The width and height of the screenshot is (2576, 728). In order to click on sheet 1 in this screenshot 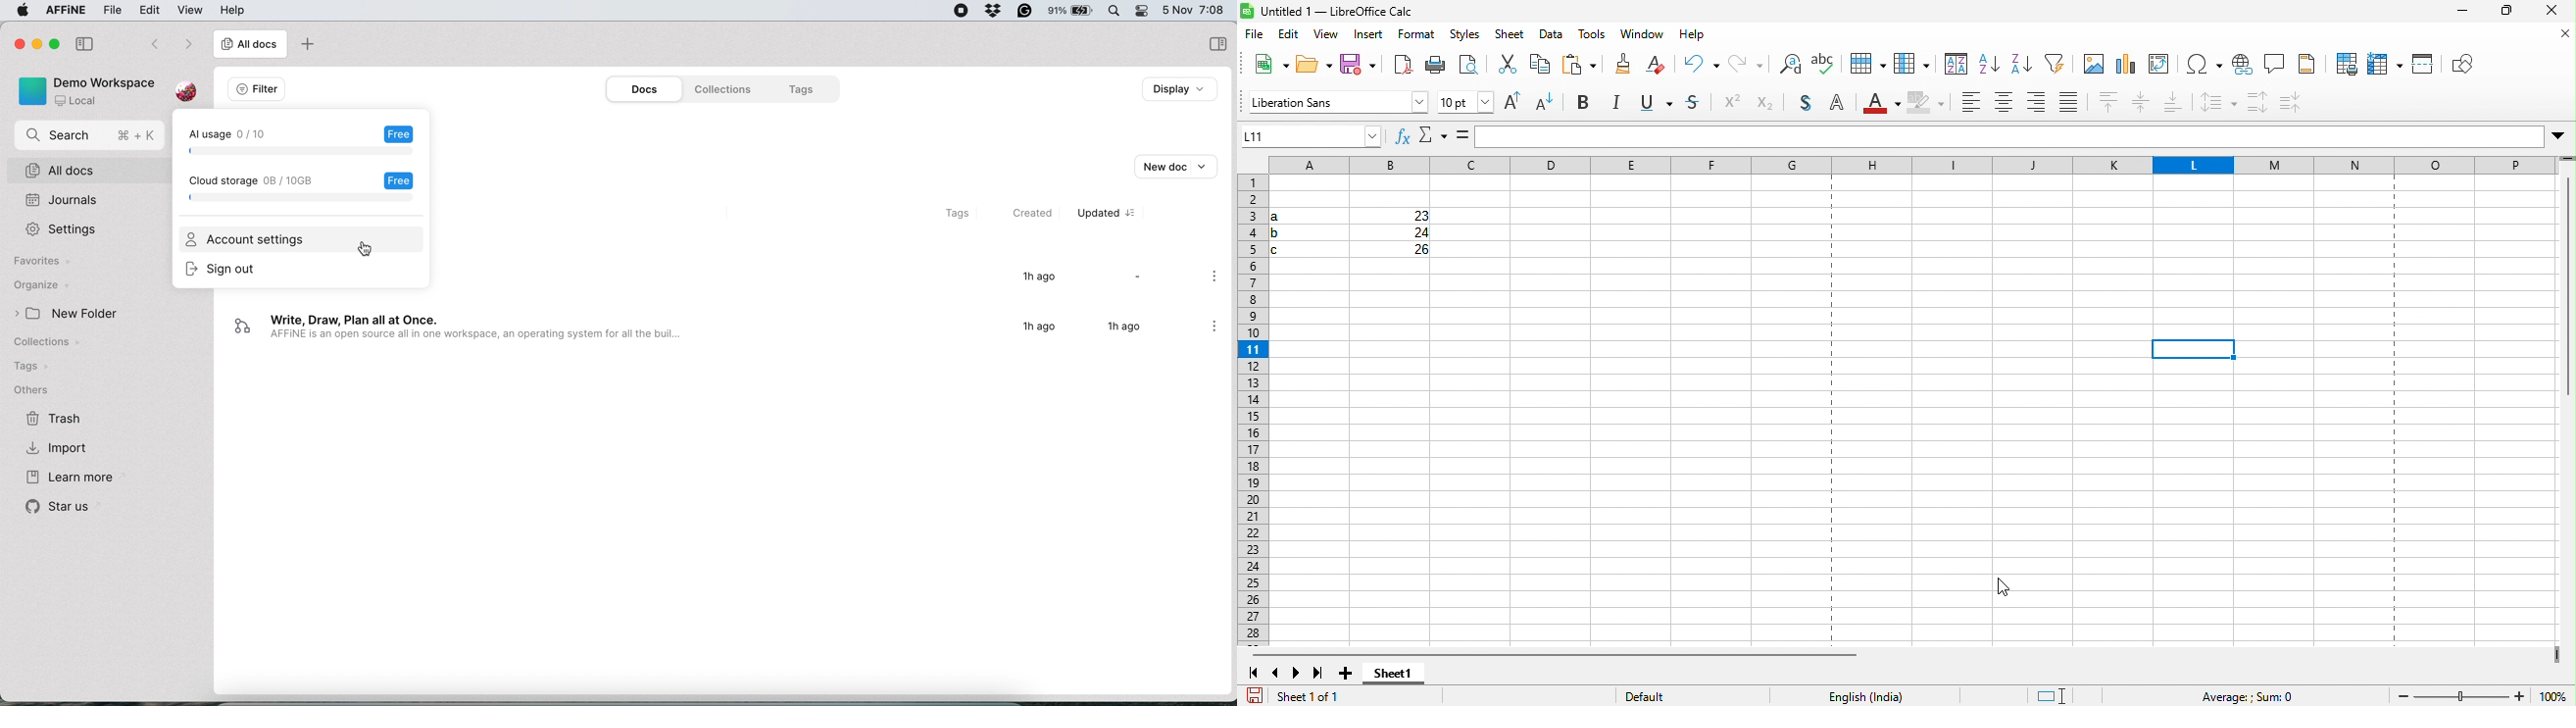, I will do `click(1401, 677)`.